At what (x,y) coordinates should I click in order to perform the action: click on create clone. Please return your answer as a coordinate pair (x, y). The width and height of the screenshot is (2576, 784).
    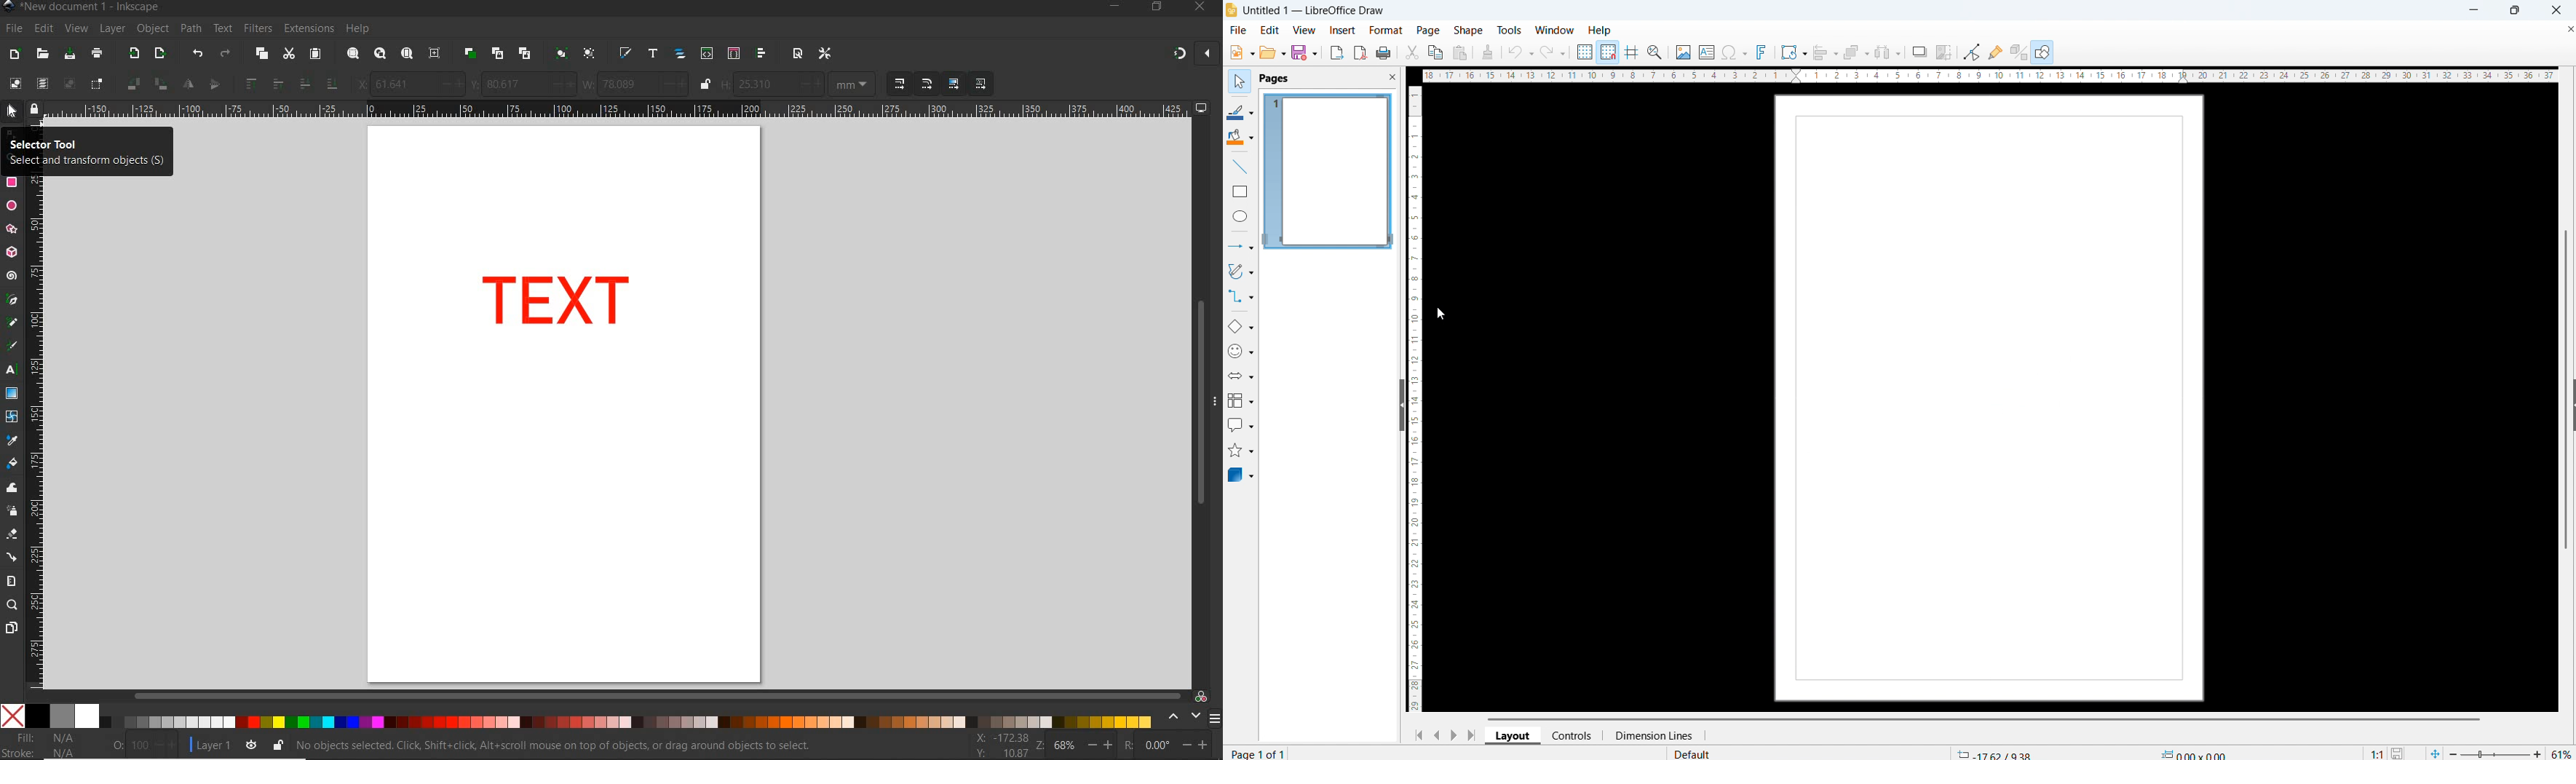
    Looking at the image, I should click on (496, 54).